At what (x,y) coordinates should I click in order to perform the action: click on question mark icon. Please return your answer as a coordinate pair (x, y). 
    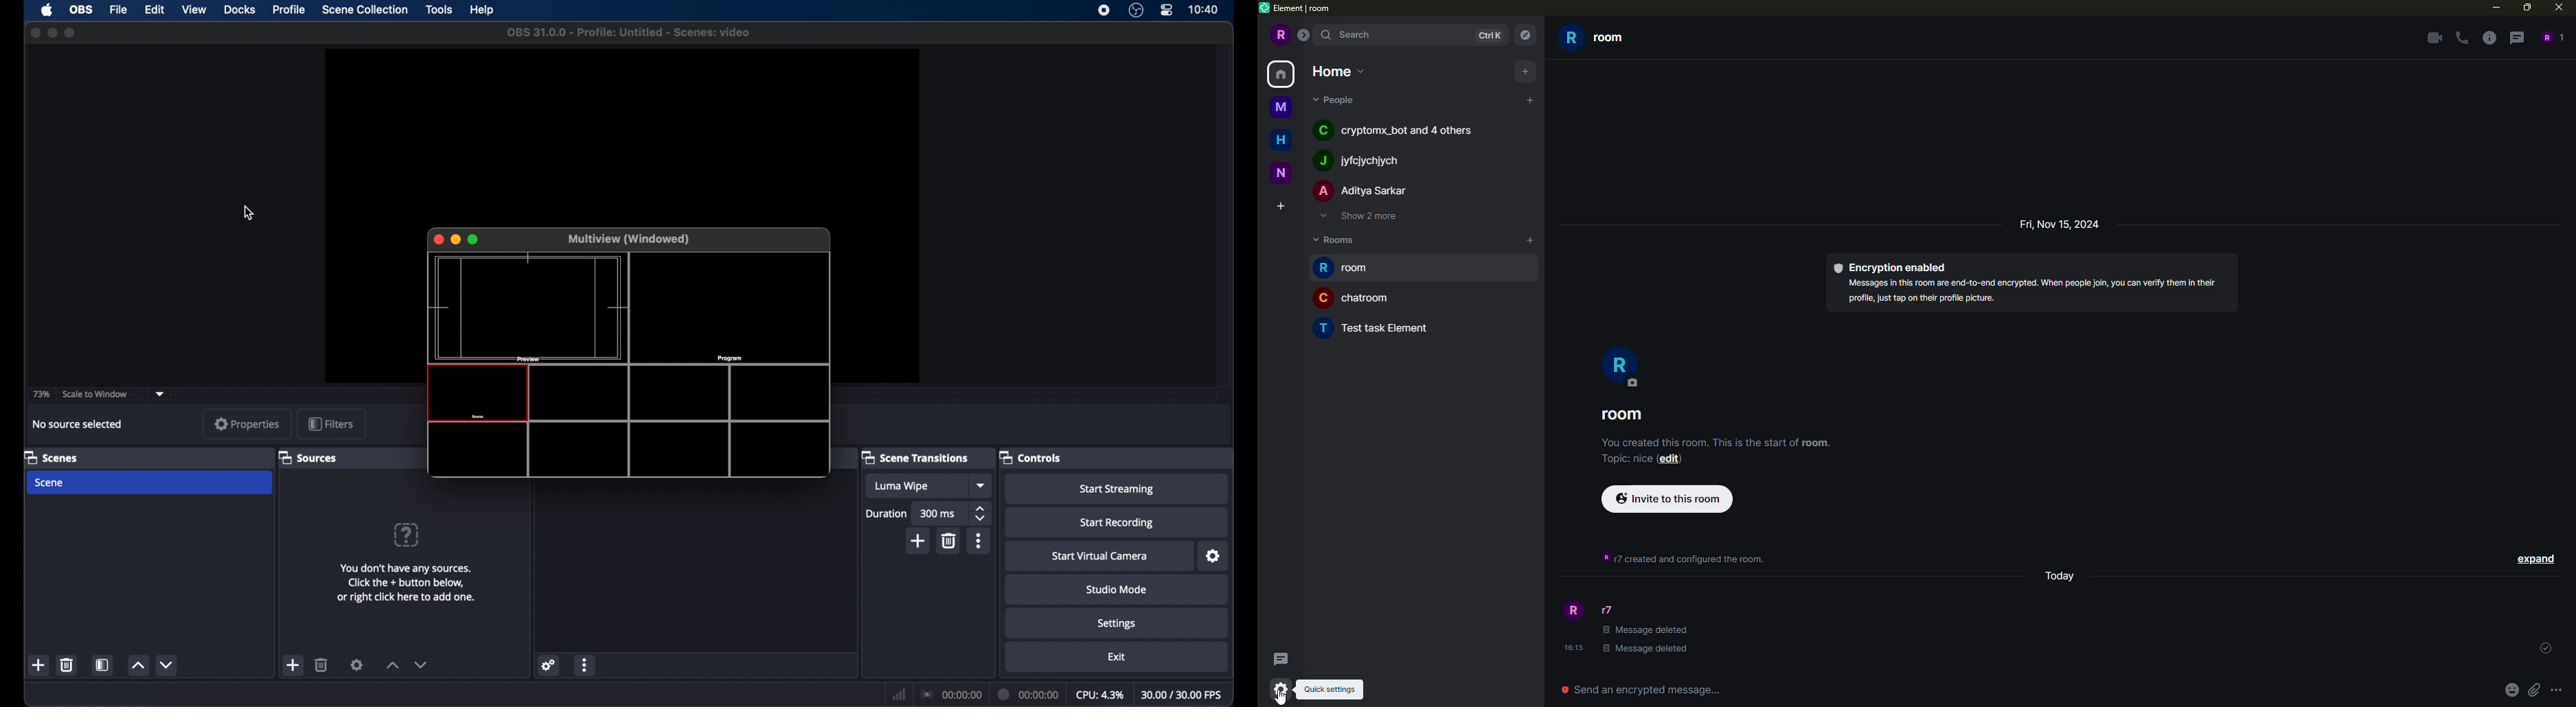
    Looking at the image, I should click on (407, 534).